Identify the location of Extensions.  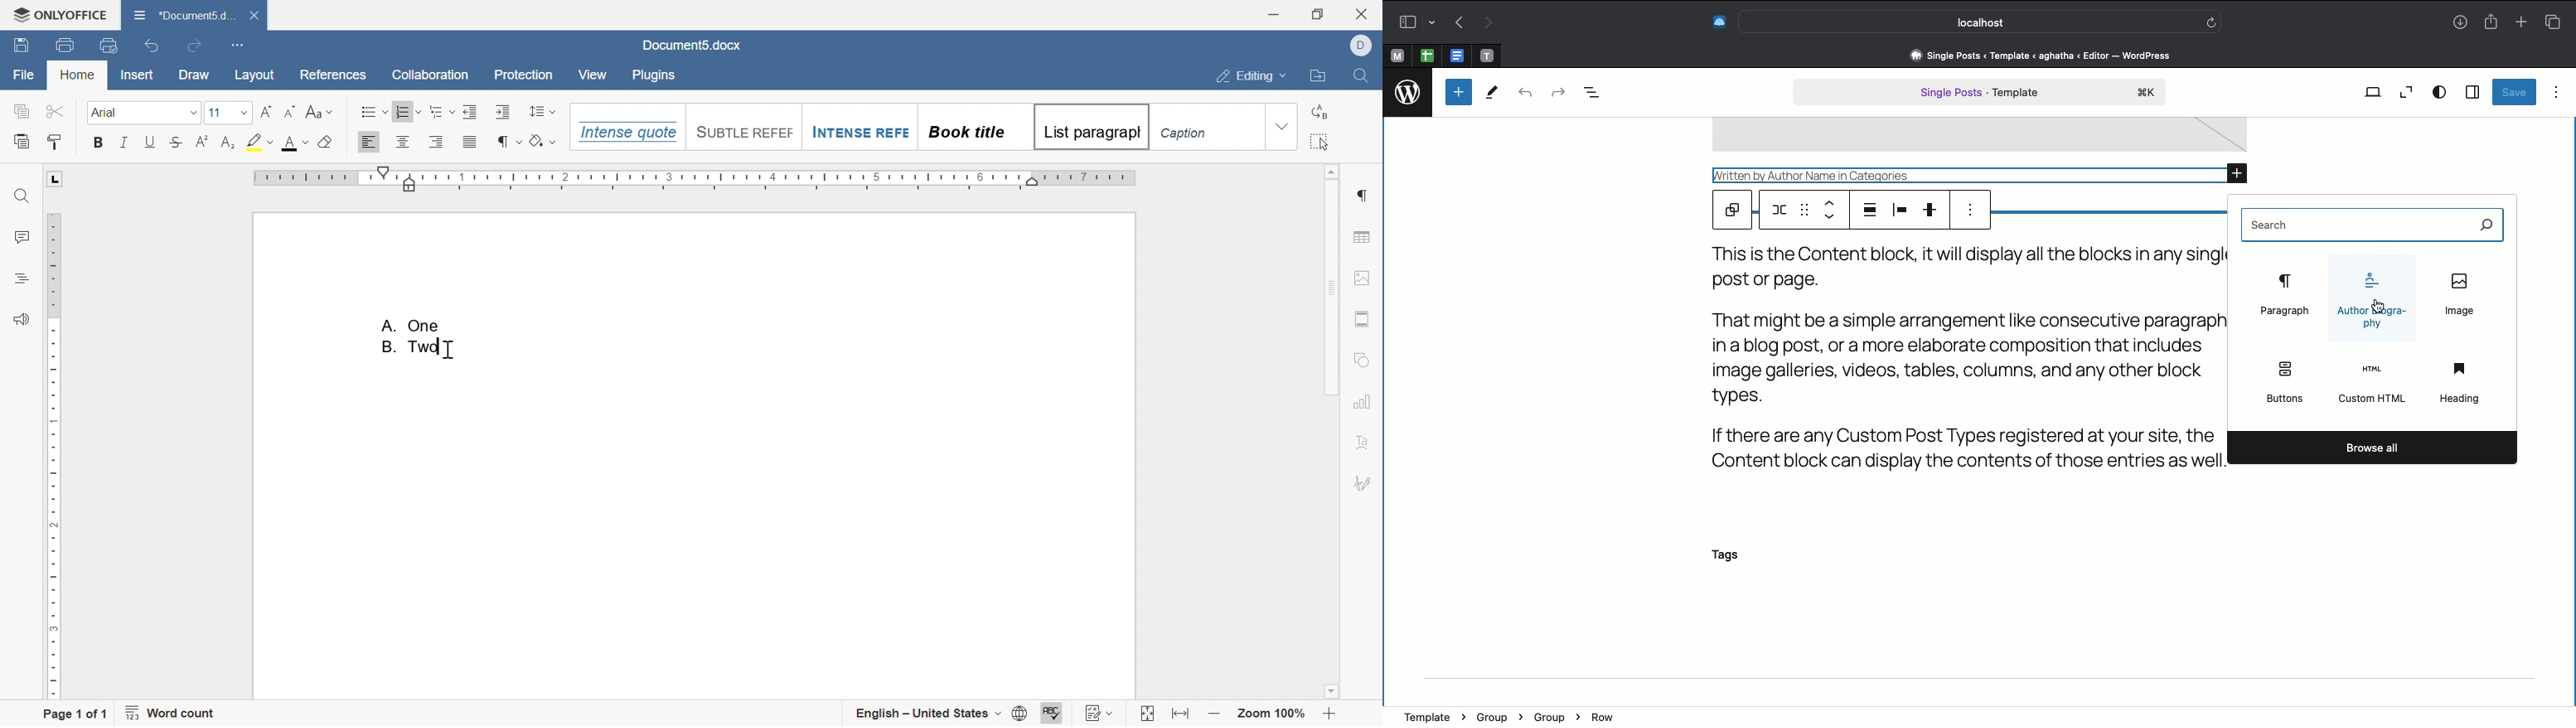
(1717, 22).